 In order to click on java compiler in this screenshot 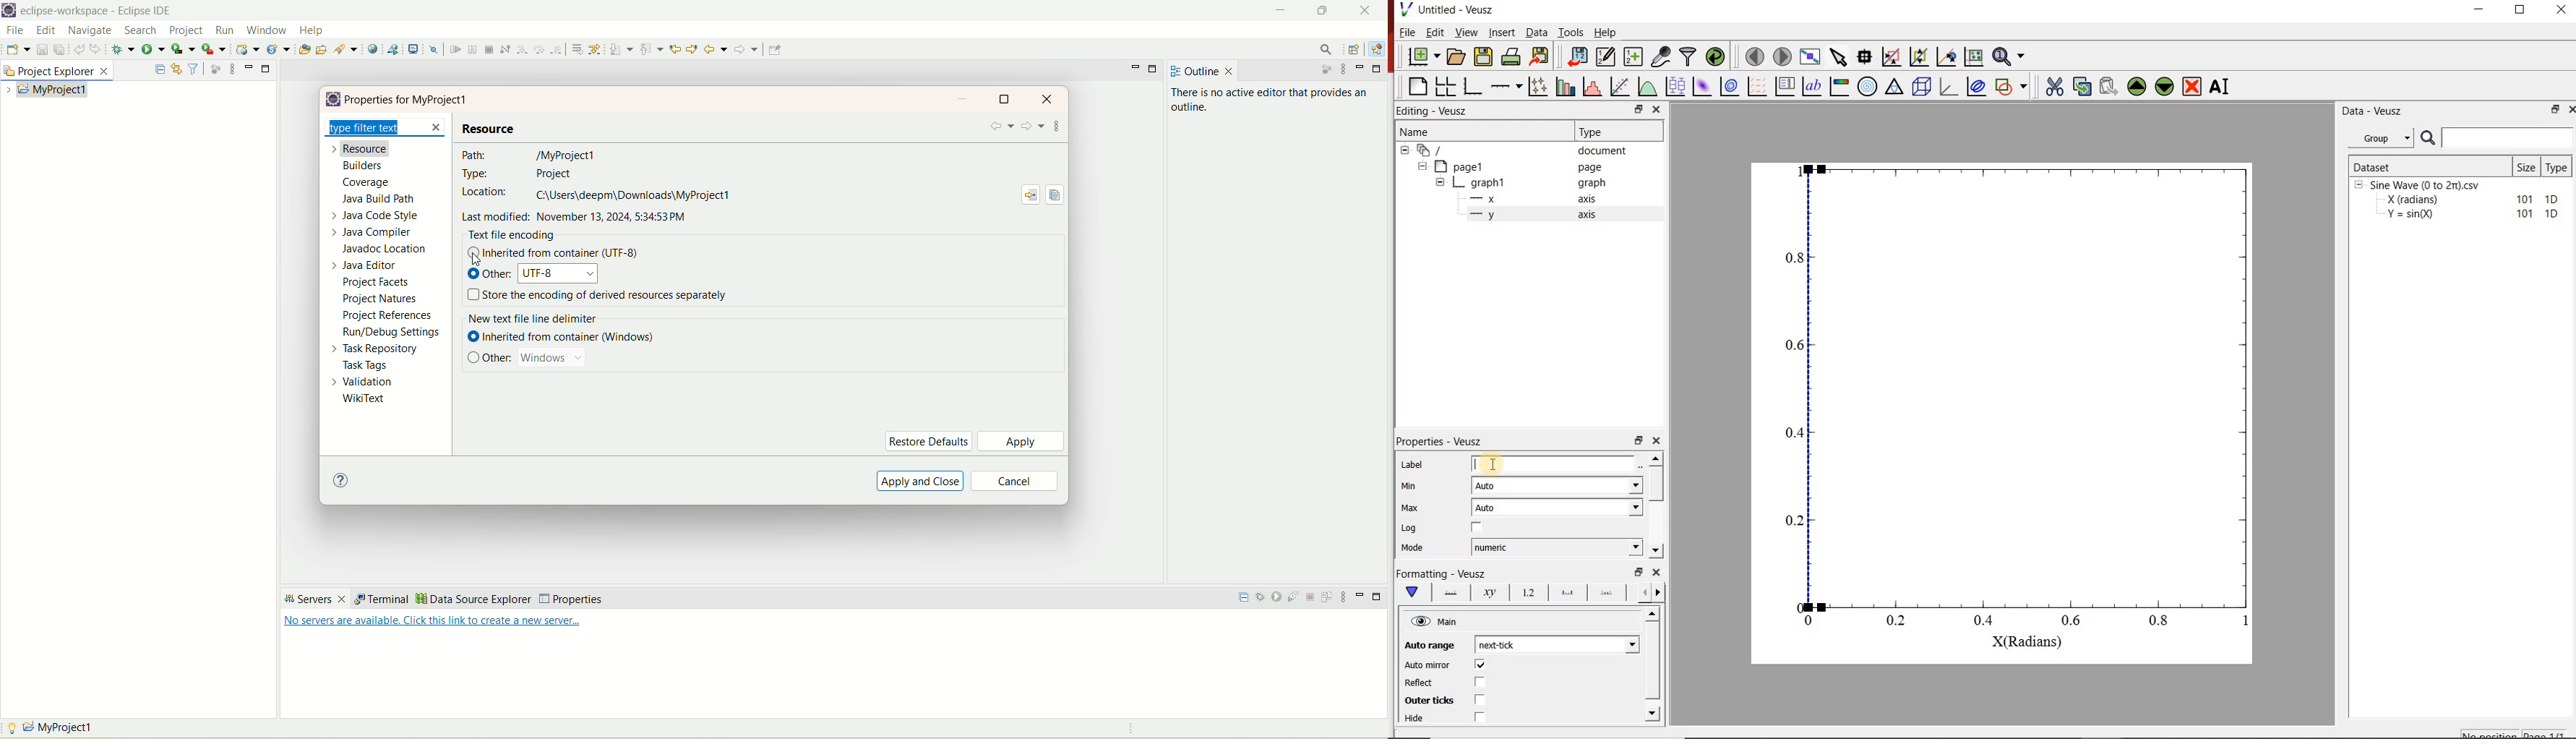, I will do `click(374, 233)`.